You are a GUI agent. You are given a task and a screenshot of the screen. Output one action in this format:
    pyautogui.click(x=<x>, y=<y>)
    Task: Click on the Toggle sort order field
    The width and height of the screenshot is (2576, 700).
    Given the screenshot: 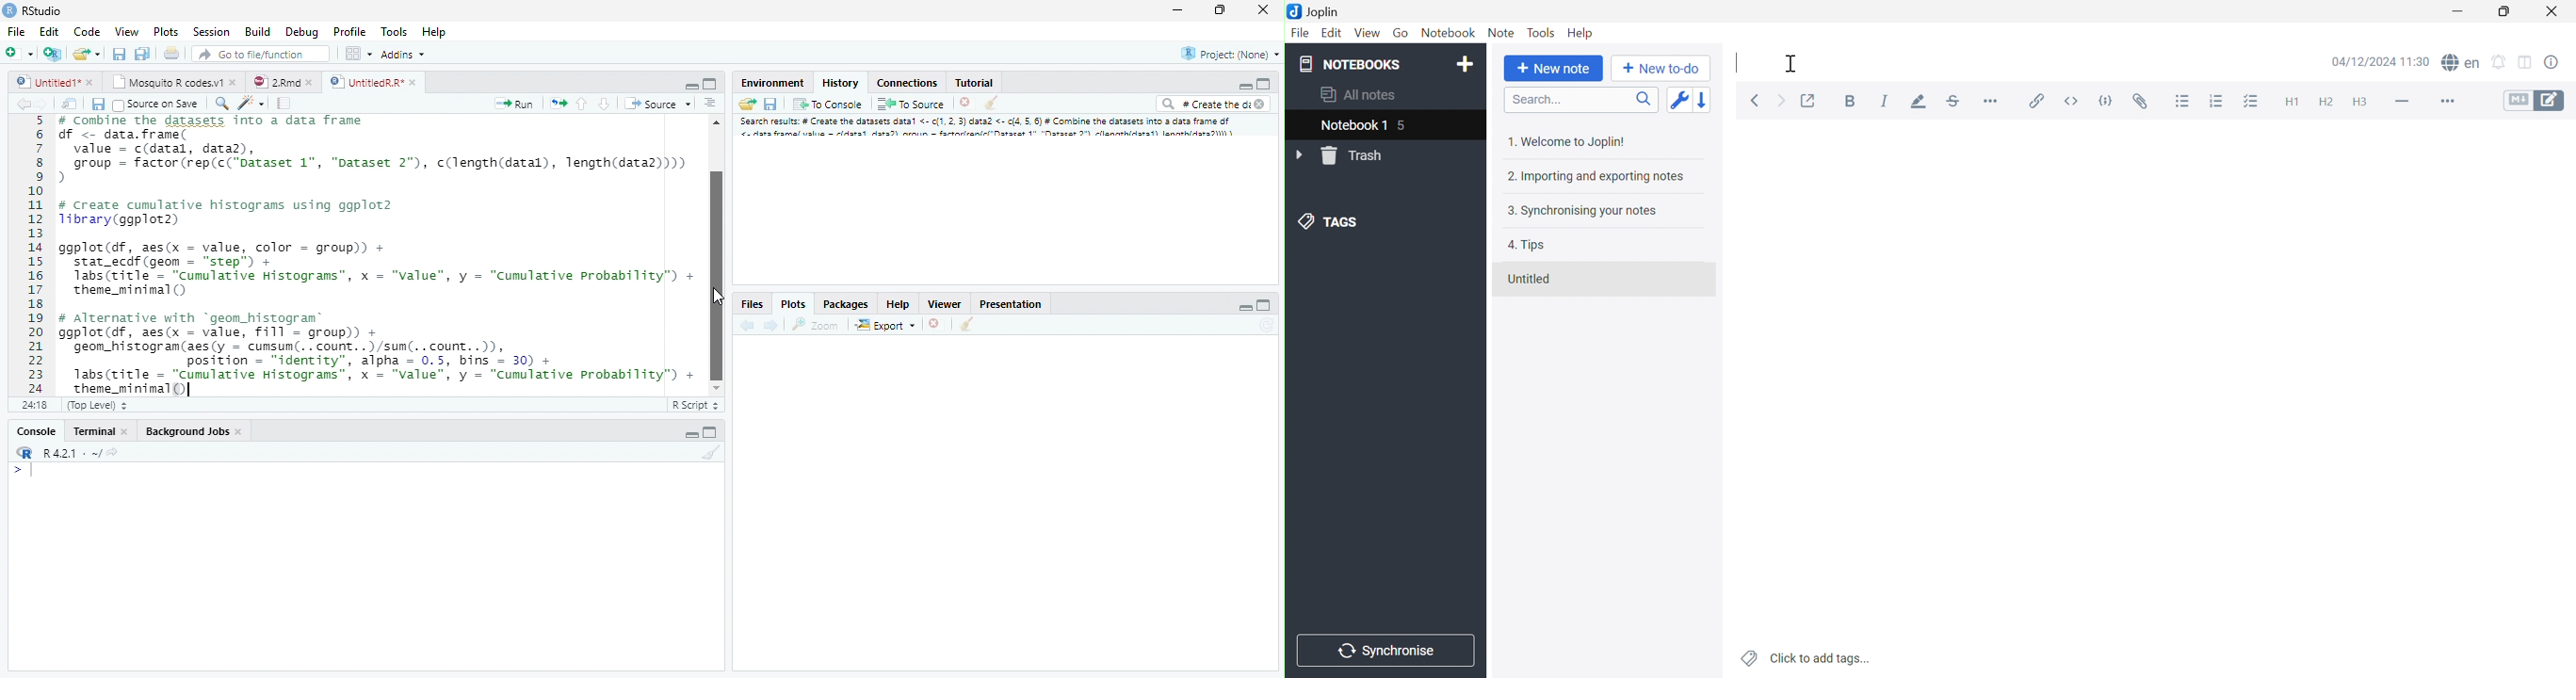 What is the action you would take?
    pyautogui.click(x=1677, y=100)
    